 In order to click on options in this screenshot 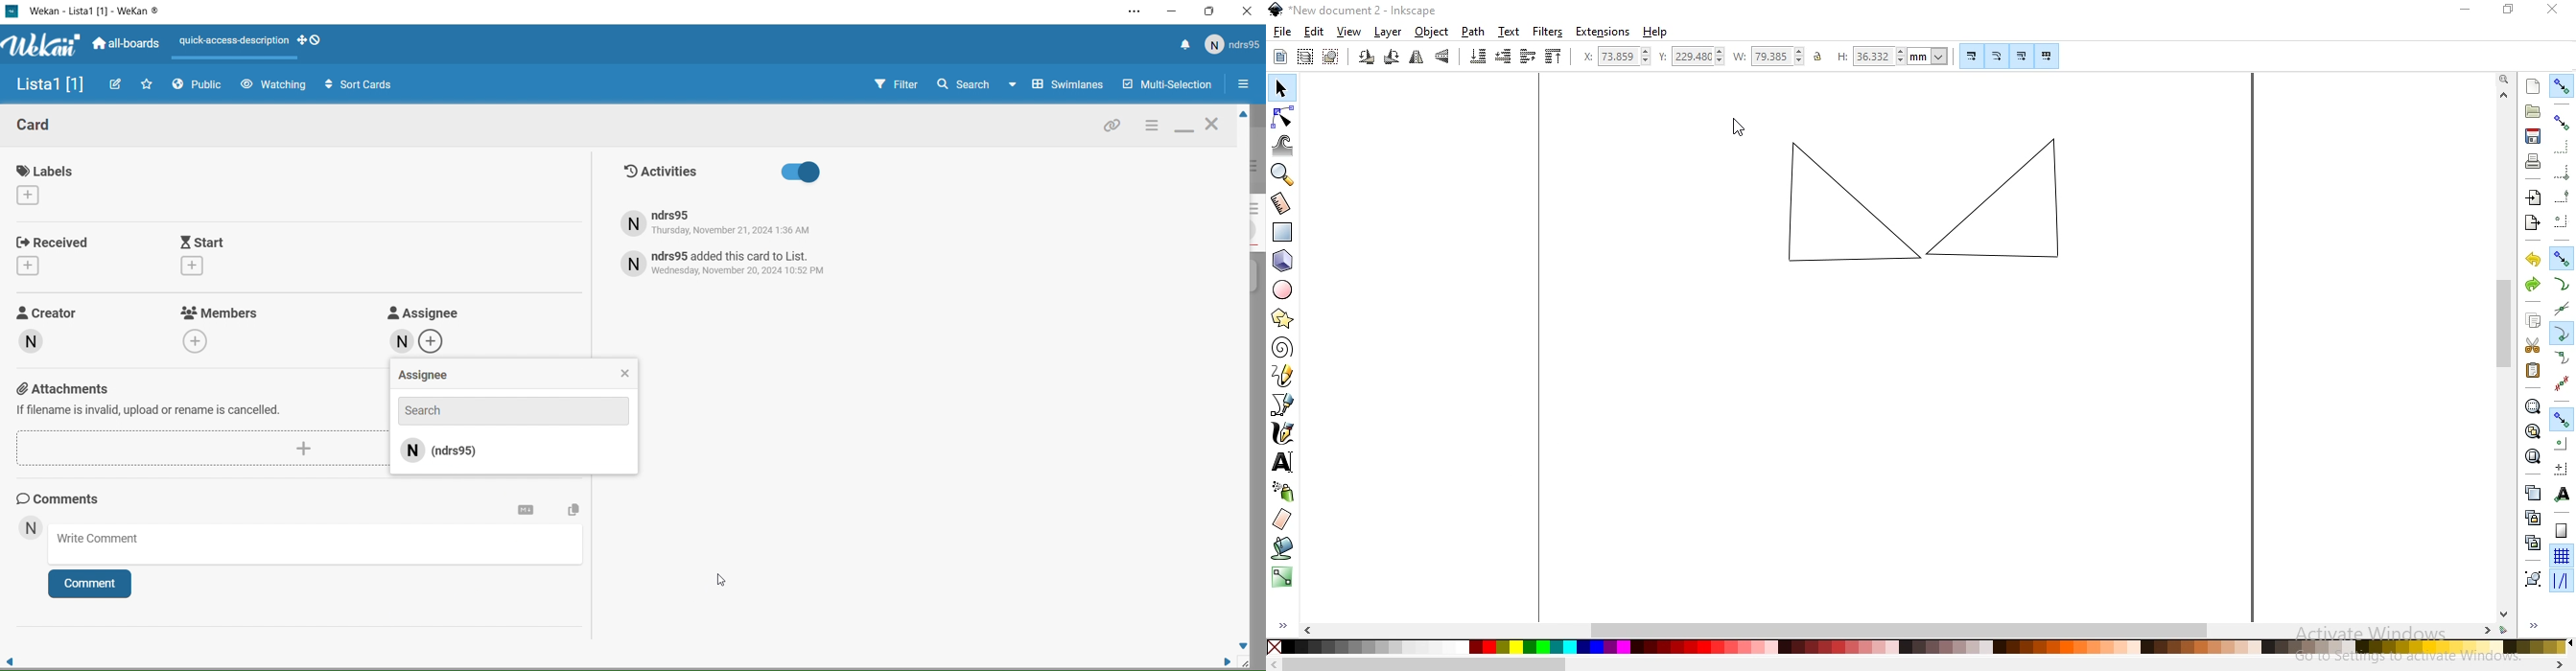, I will do `click(1151, 127)`.